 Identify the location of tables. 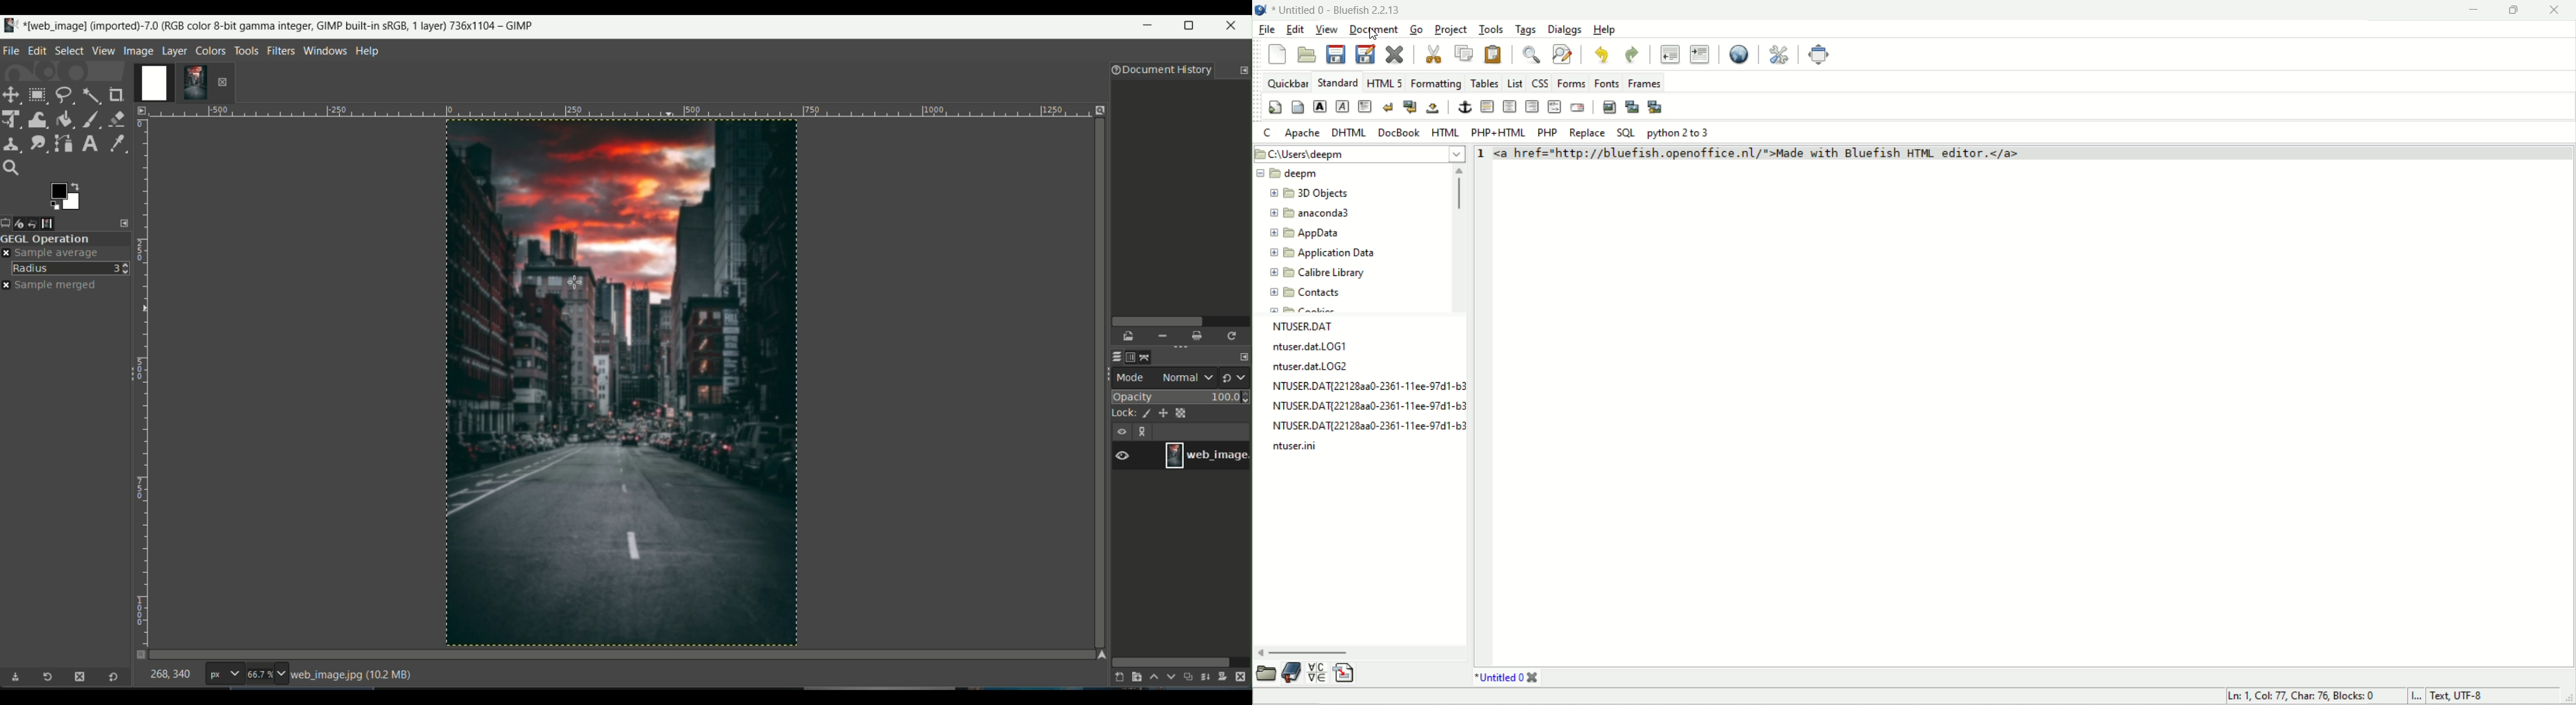
(1483, 81).